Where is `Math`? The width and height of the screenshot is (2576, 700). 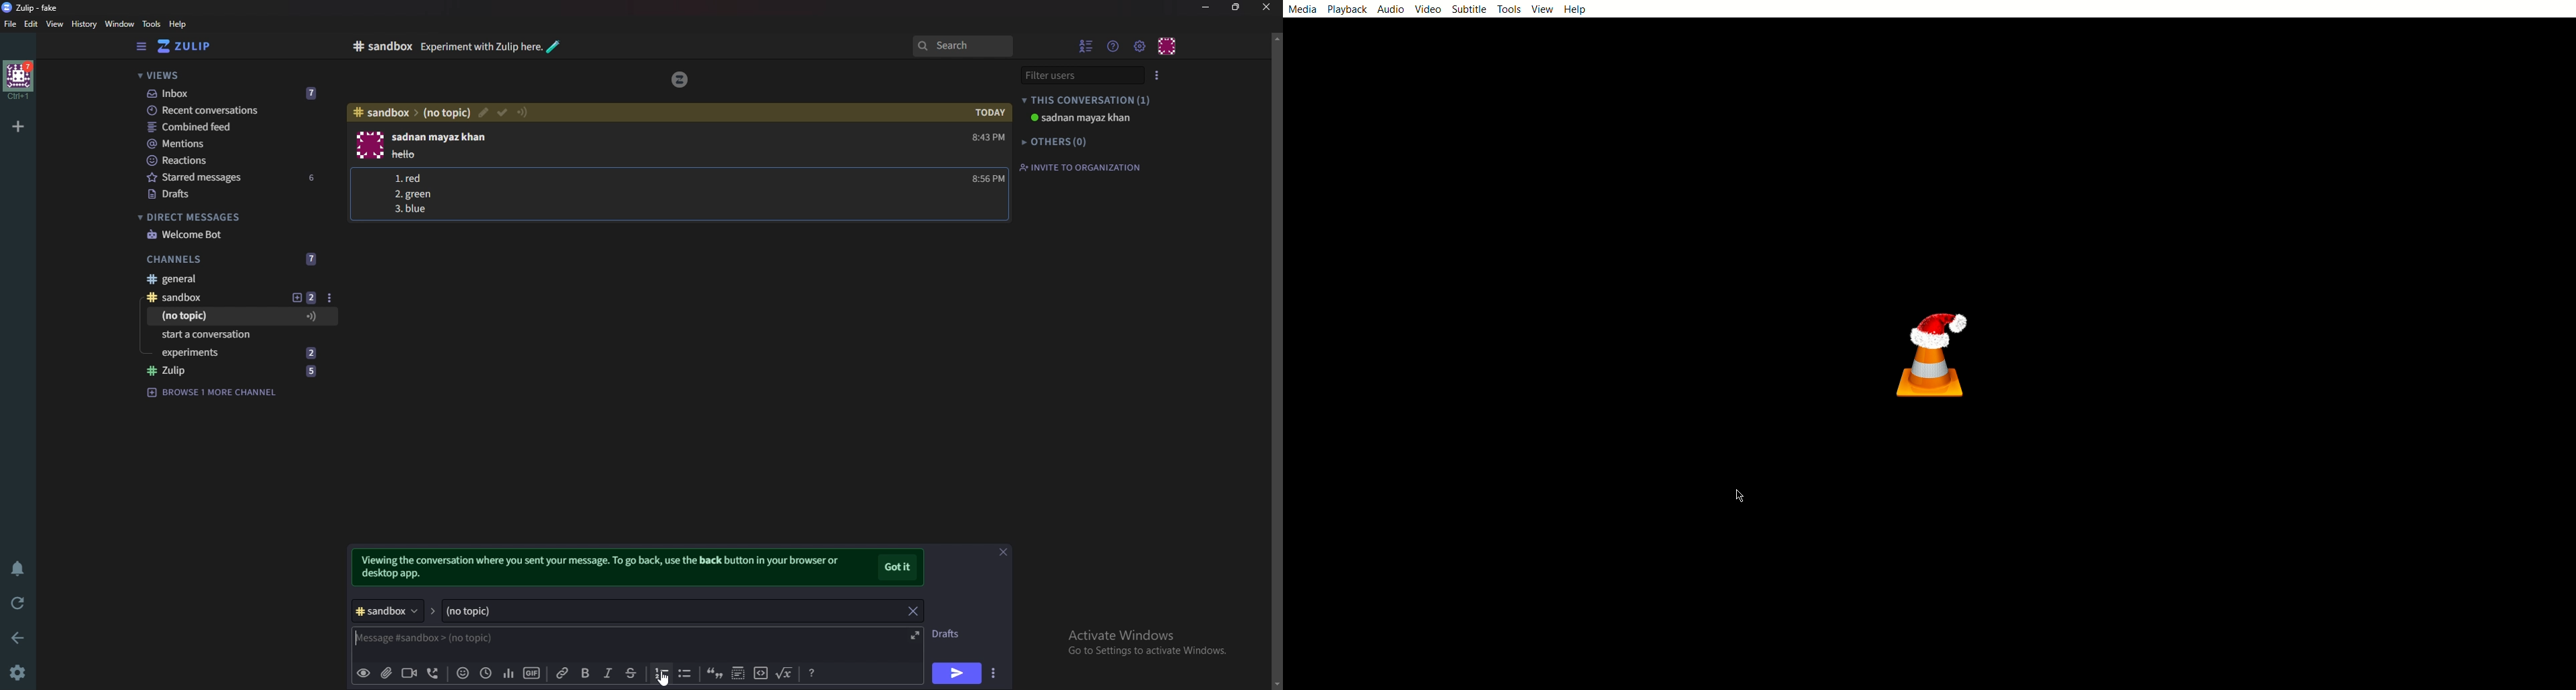 Math is located at coordinates (785, 673).